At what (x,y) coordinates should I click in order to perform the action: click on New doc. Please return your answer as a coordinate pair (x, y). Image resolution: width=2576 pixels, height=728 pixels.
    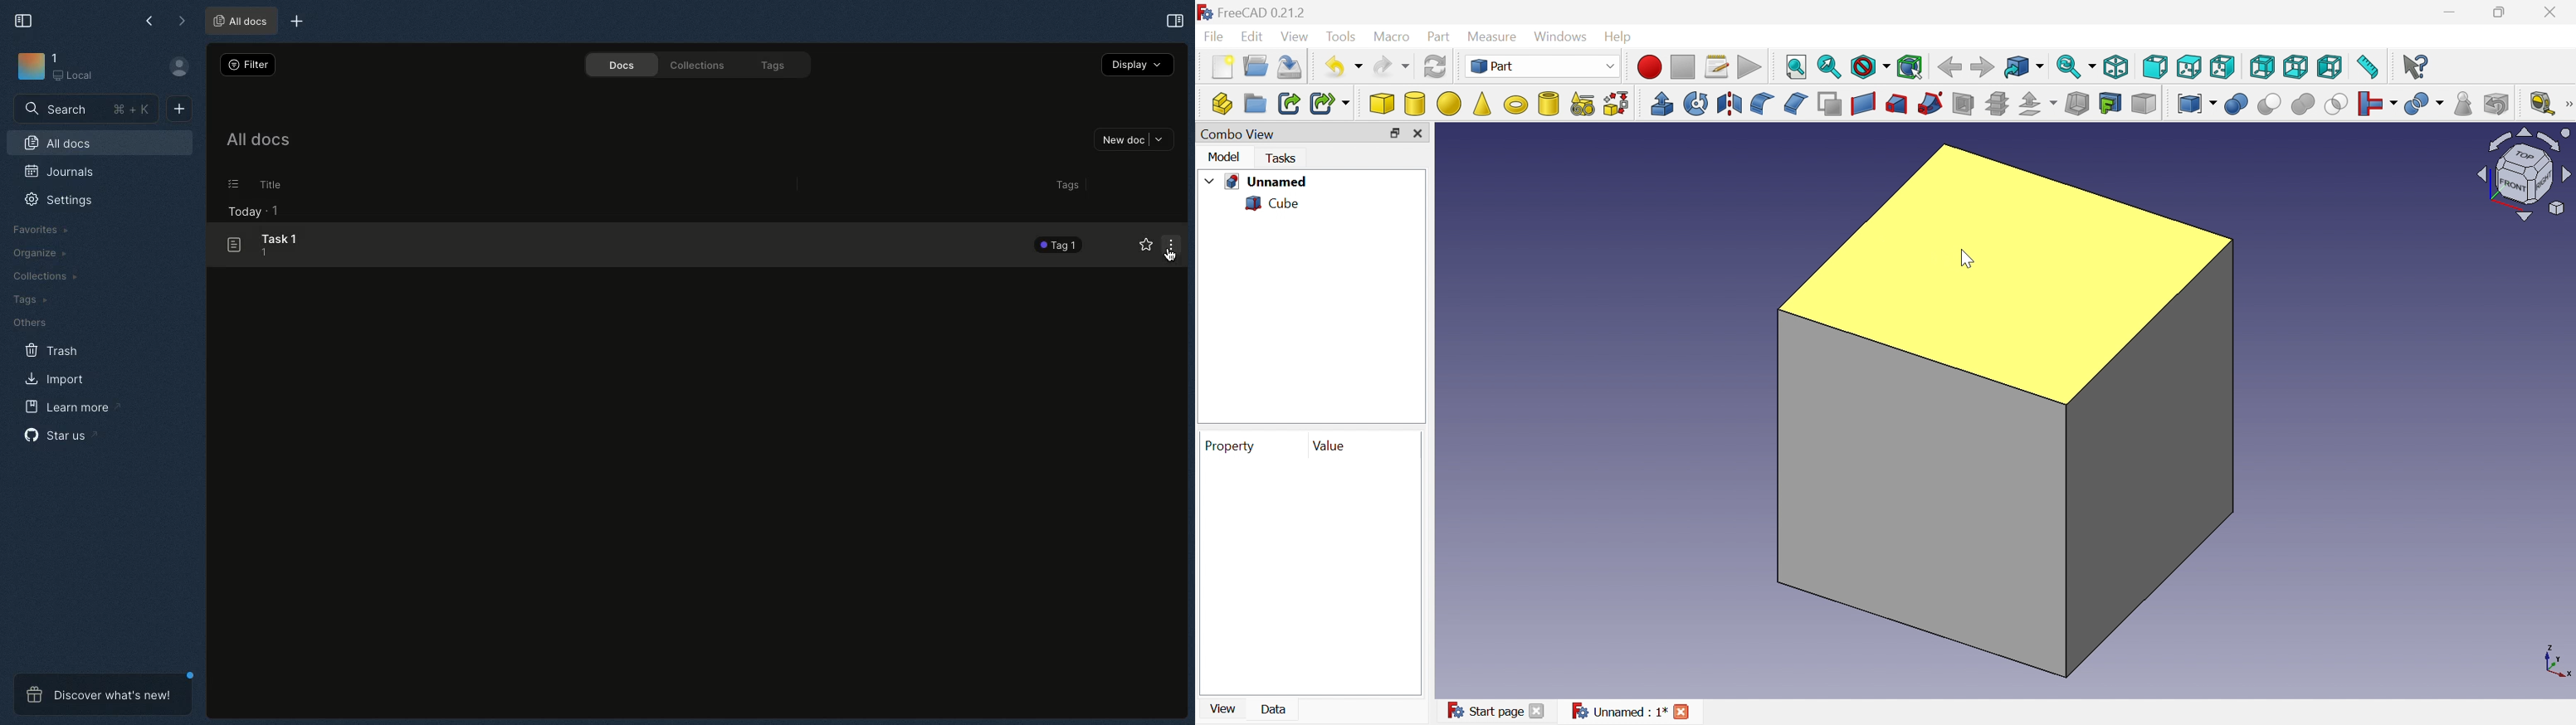
    Looking at the image, I should click on (185, 108).